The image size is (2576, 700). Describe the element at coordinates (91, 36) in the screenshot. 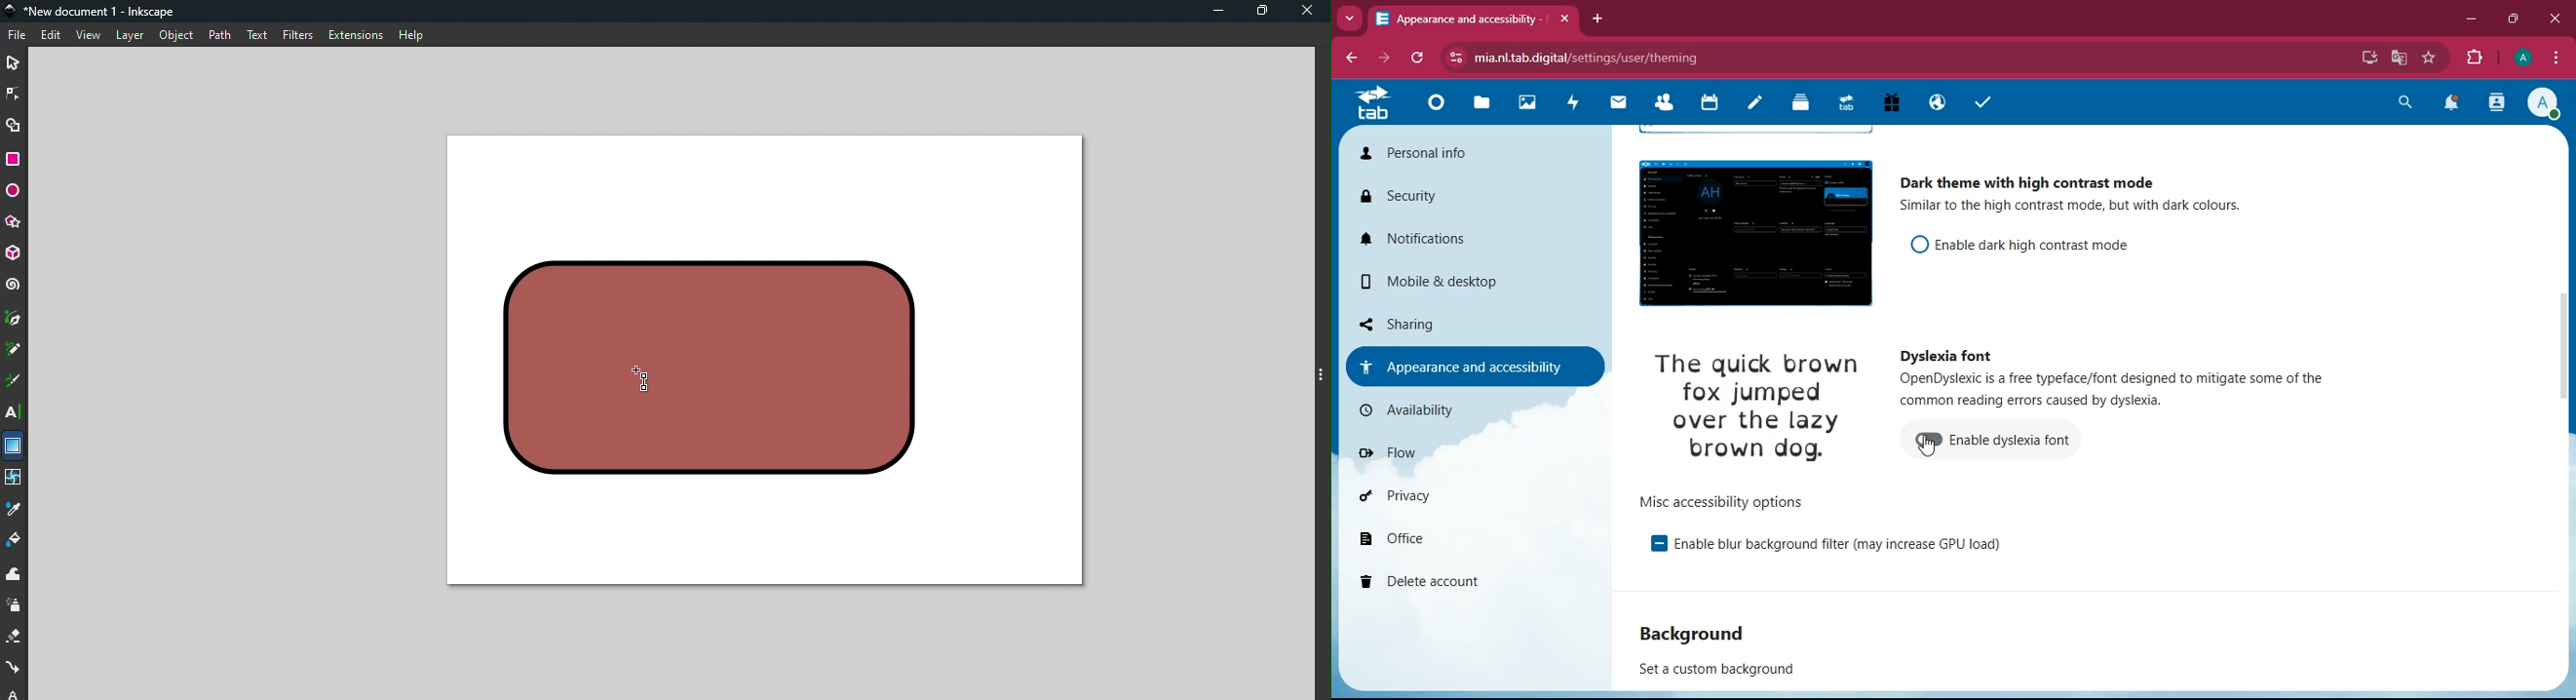

I see `View` at that location.